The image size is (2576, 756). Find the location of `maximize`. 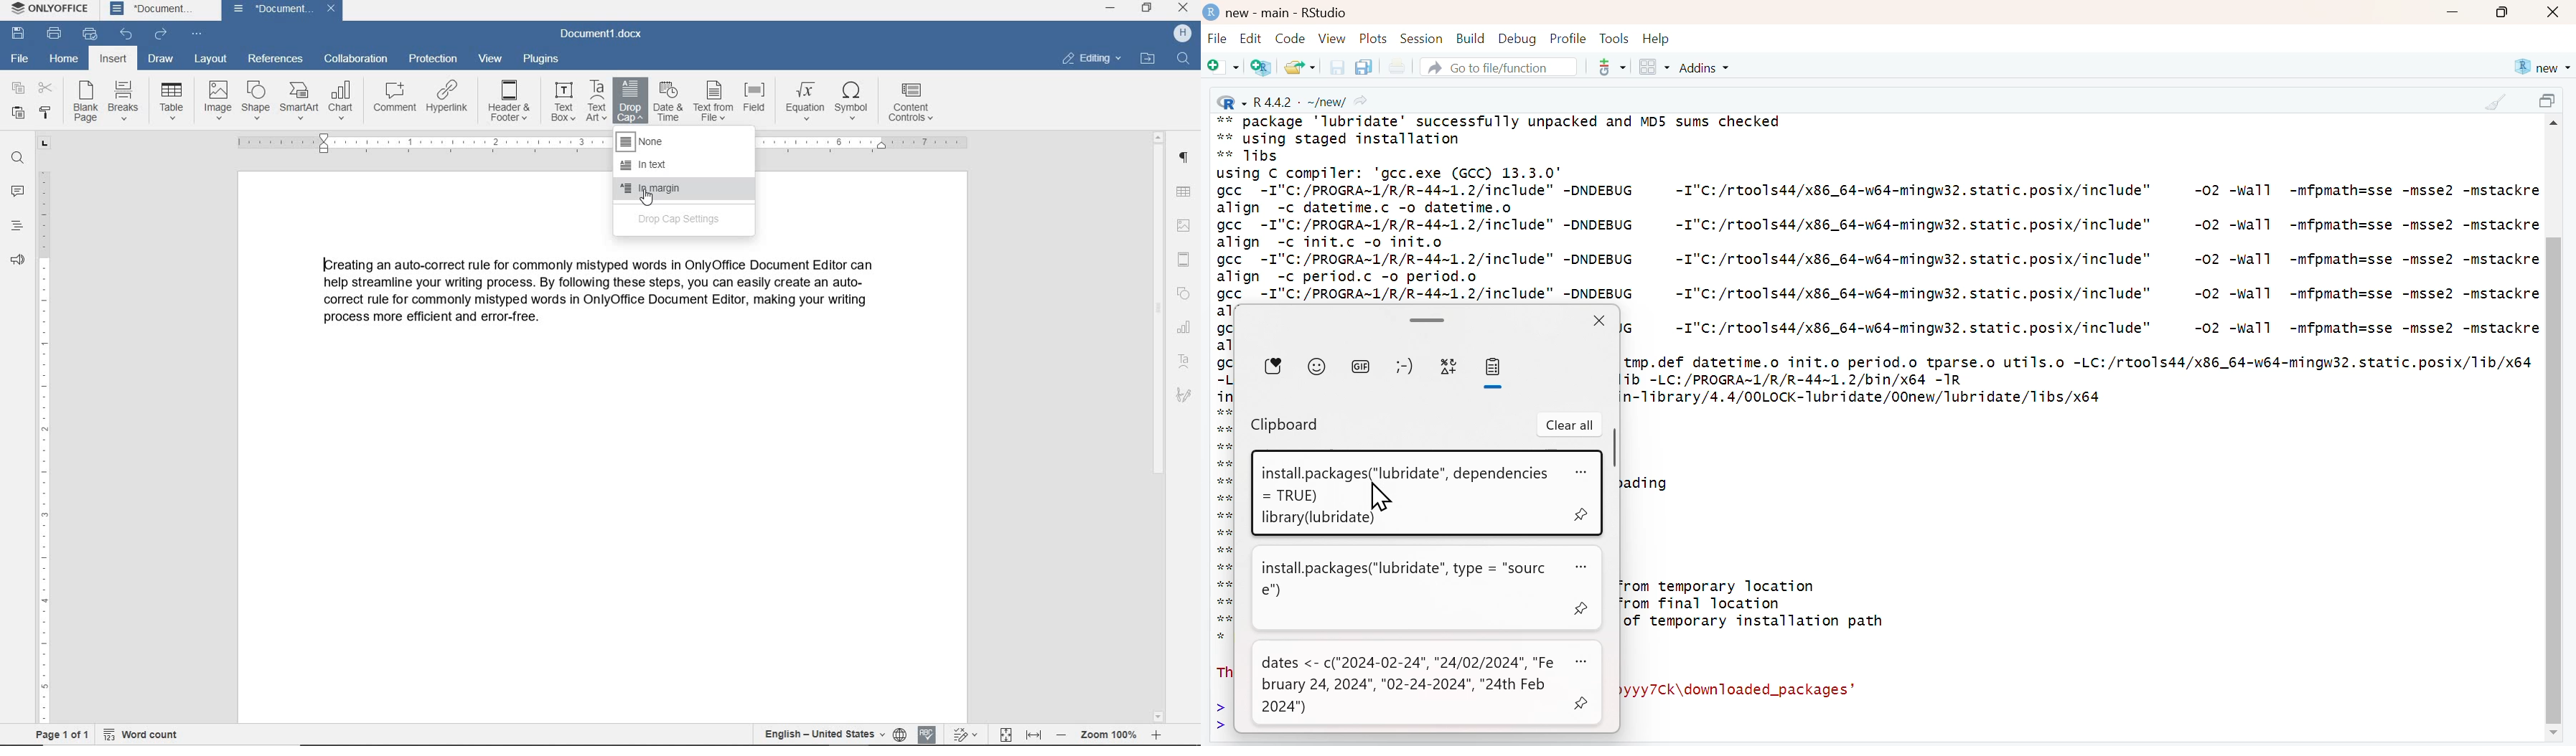

maximize is located at coordinates (2503, 12).